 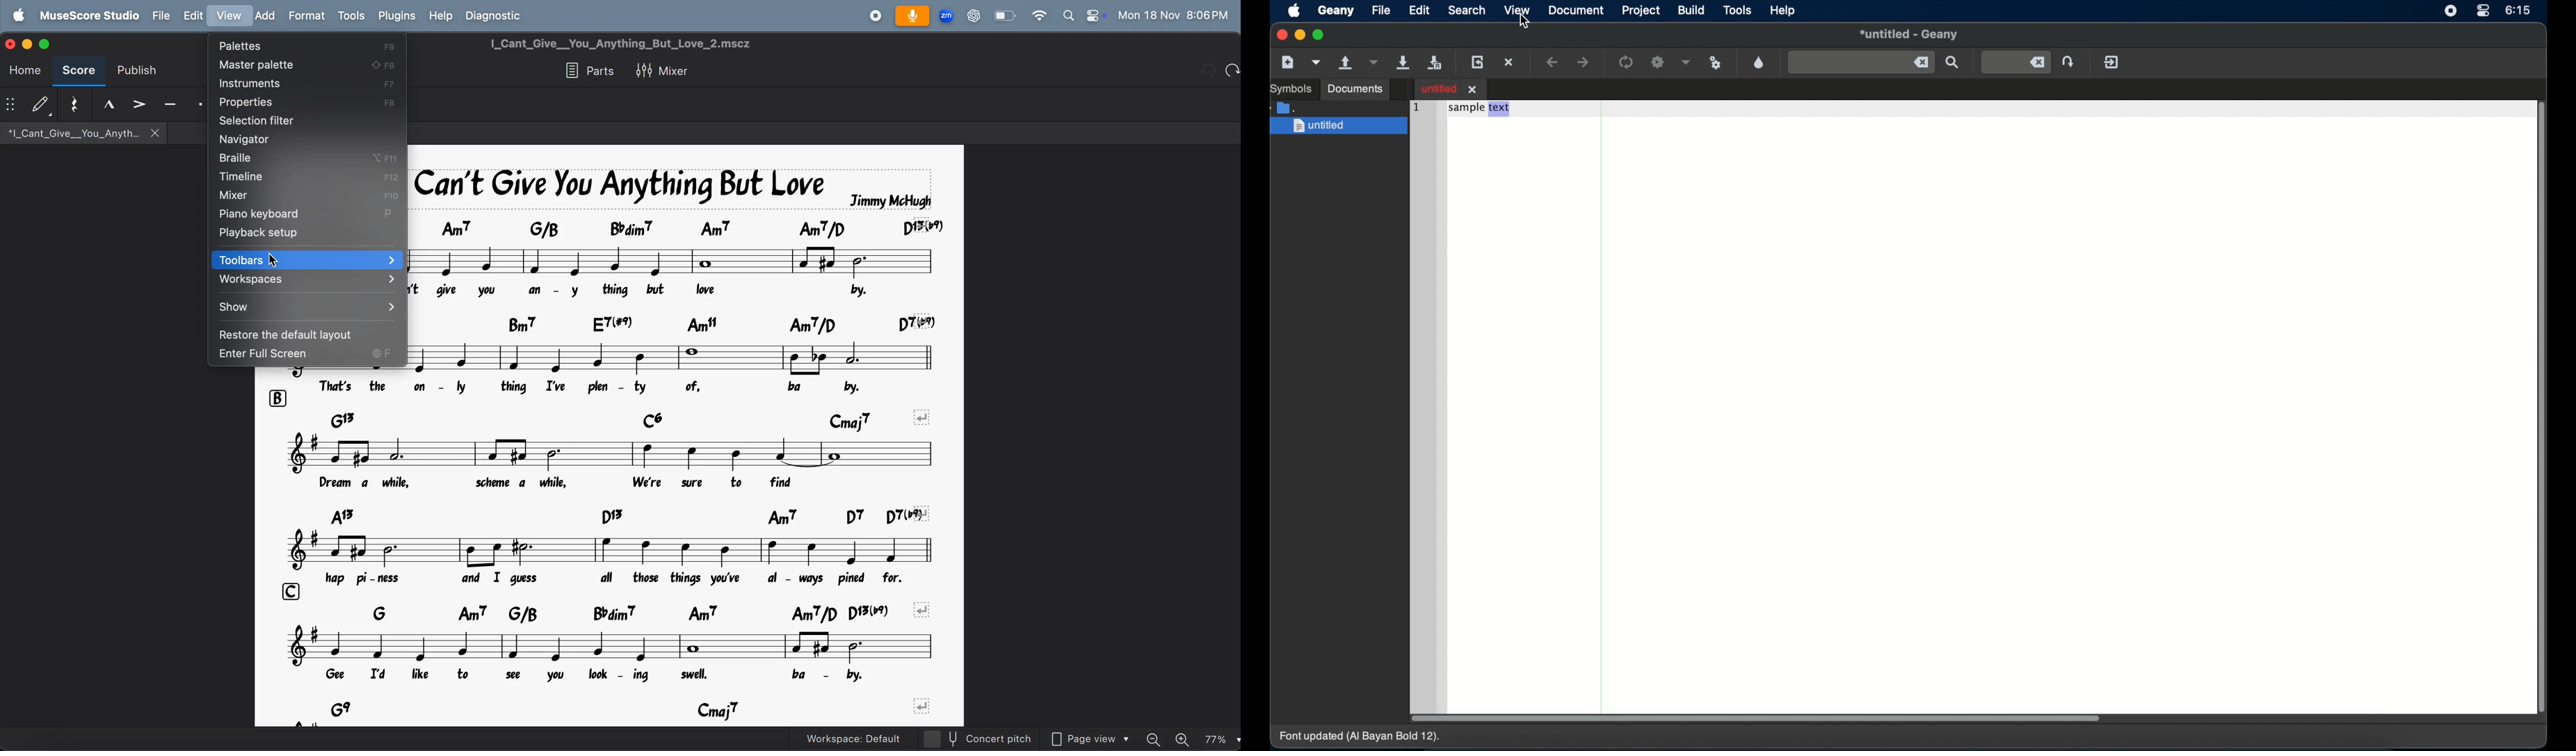 What do you see at coordinates (617, 388) in the screenshot?
I see `lyrics` at bounding box center [617, 388].